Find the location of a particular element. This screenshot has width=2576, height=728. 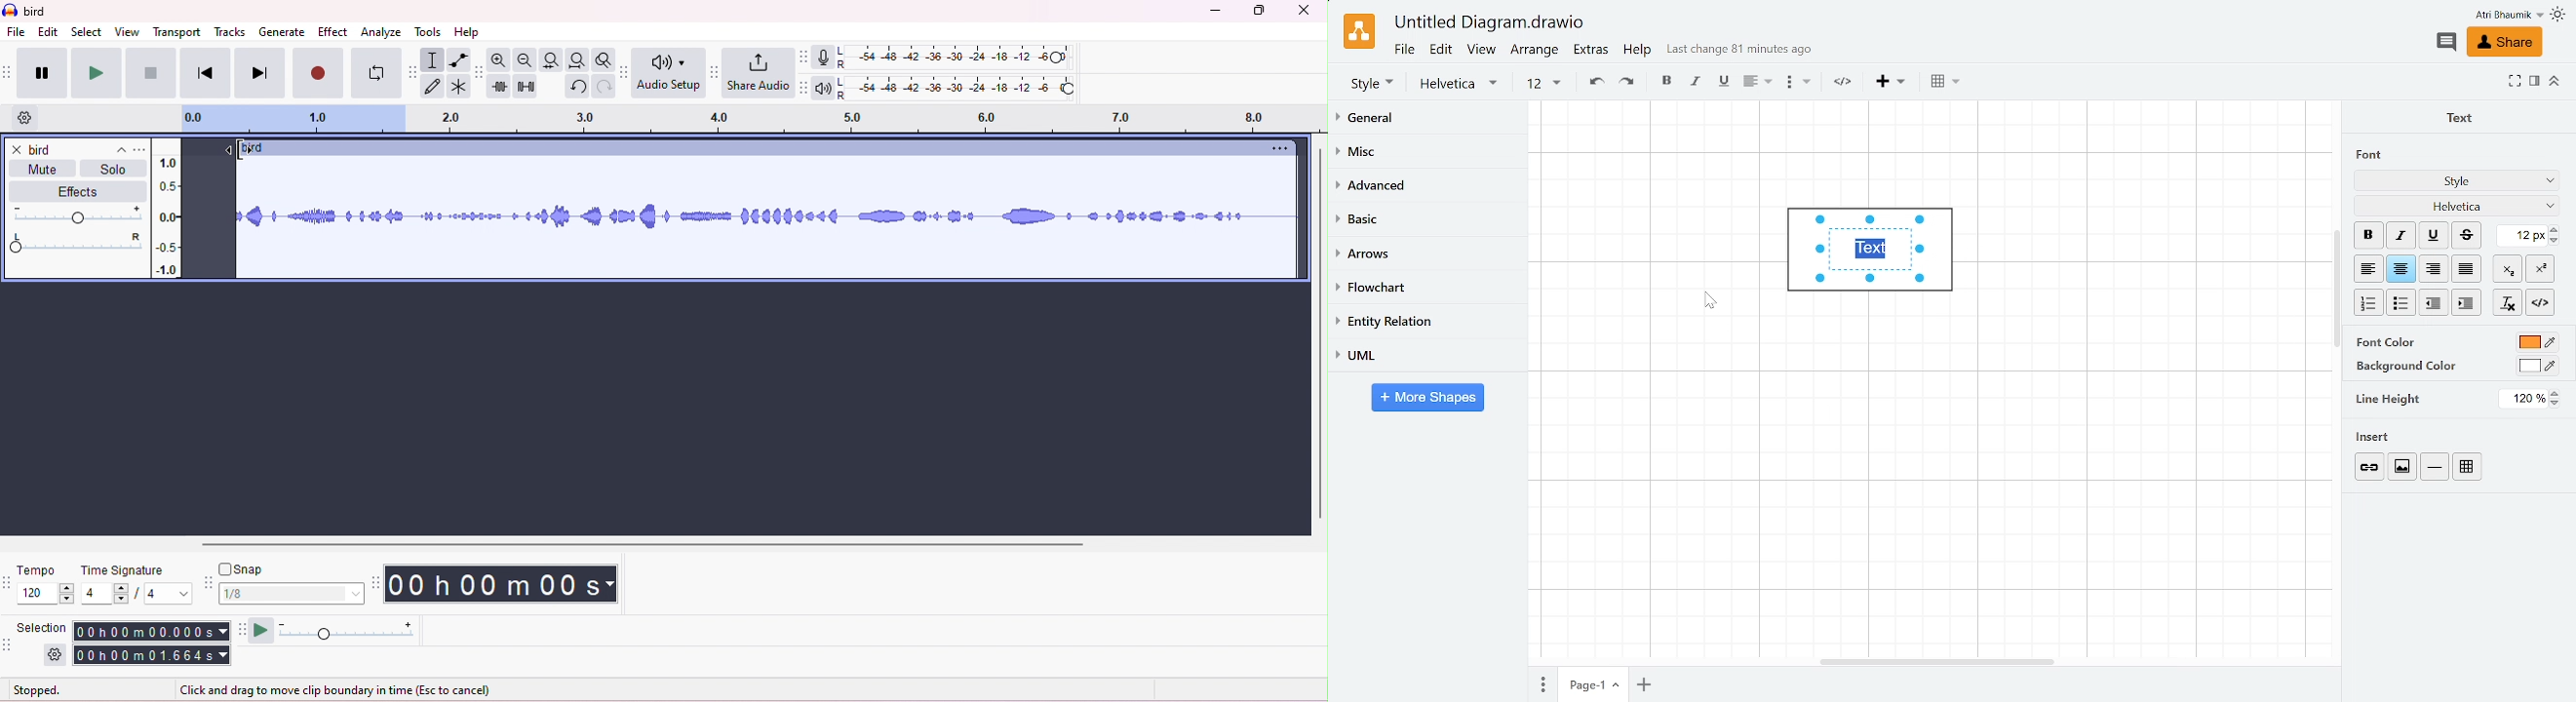

Cursor is located at coordinates (1716, 308).